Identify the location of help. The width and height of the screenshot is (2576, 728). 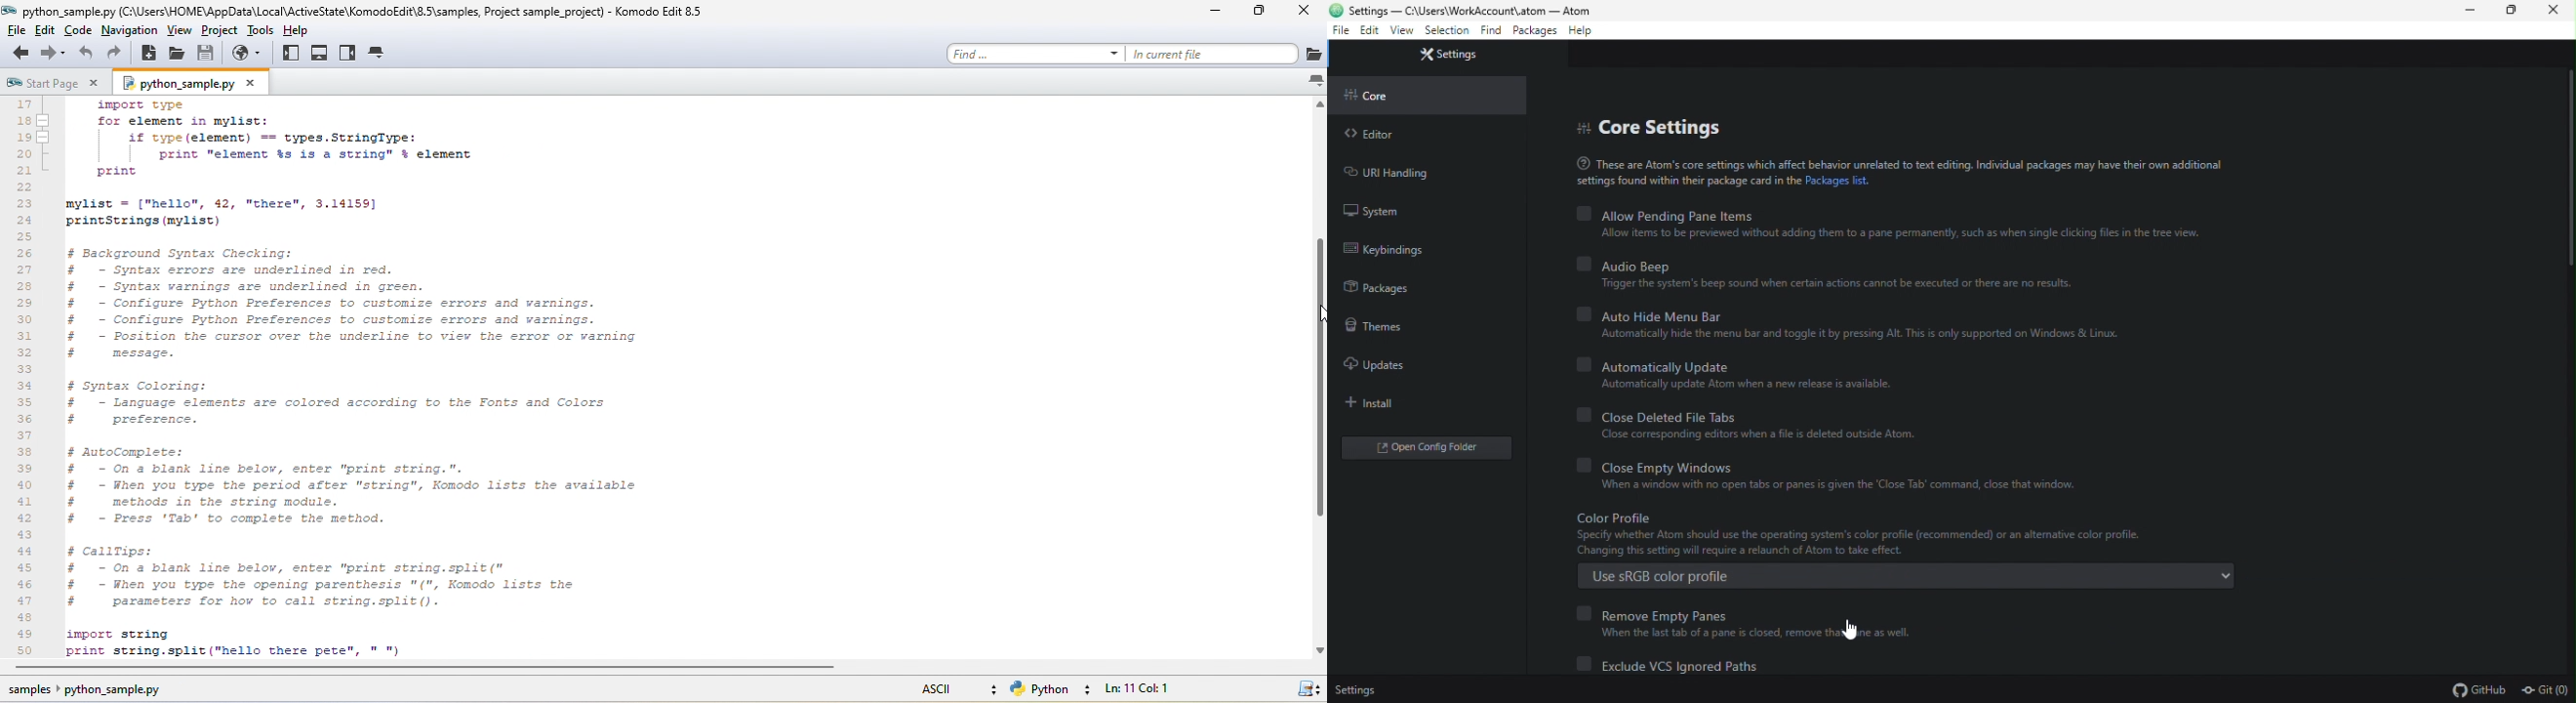
(304, 28).